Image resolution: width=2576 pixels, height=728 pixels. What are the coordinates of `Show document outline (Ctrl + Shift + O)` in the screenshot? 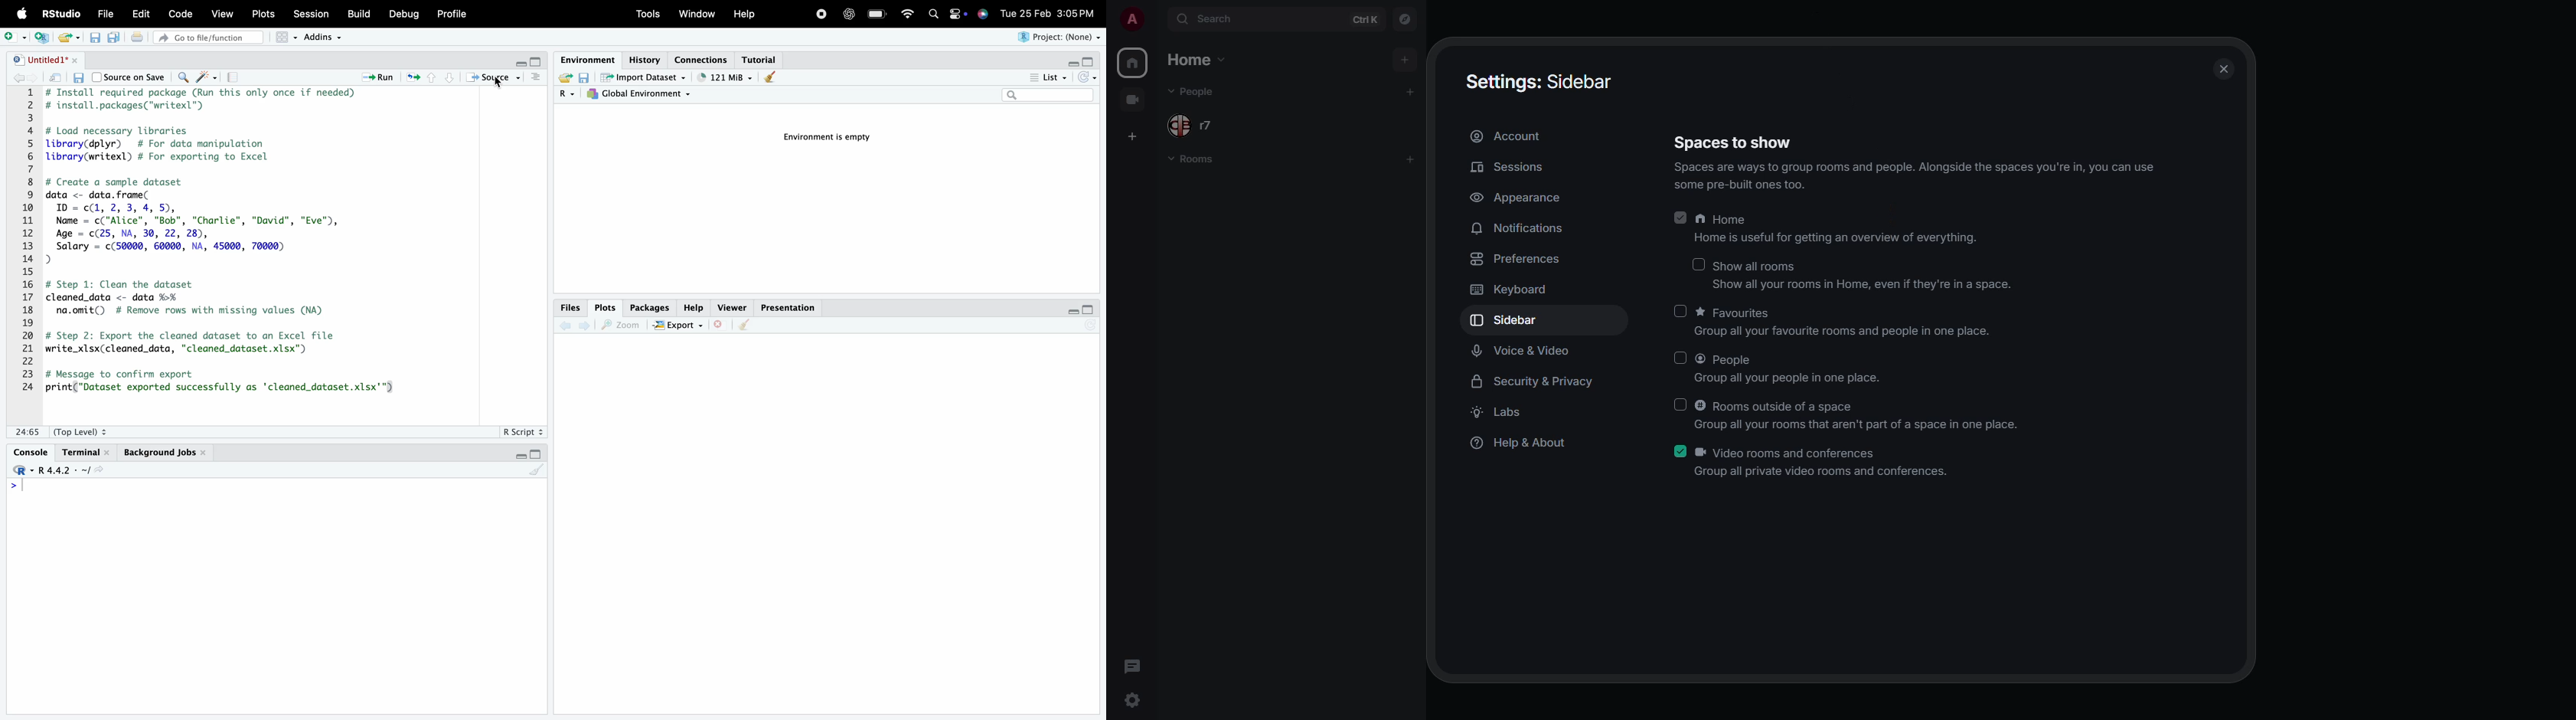 It's located at (537, 77).